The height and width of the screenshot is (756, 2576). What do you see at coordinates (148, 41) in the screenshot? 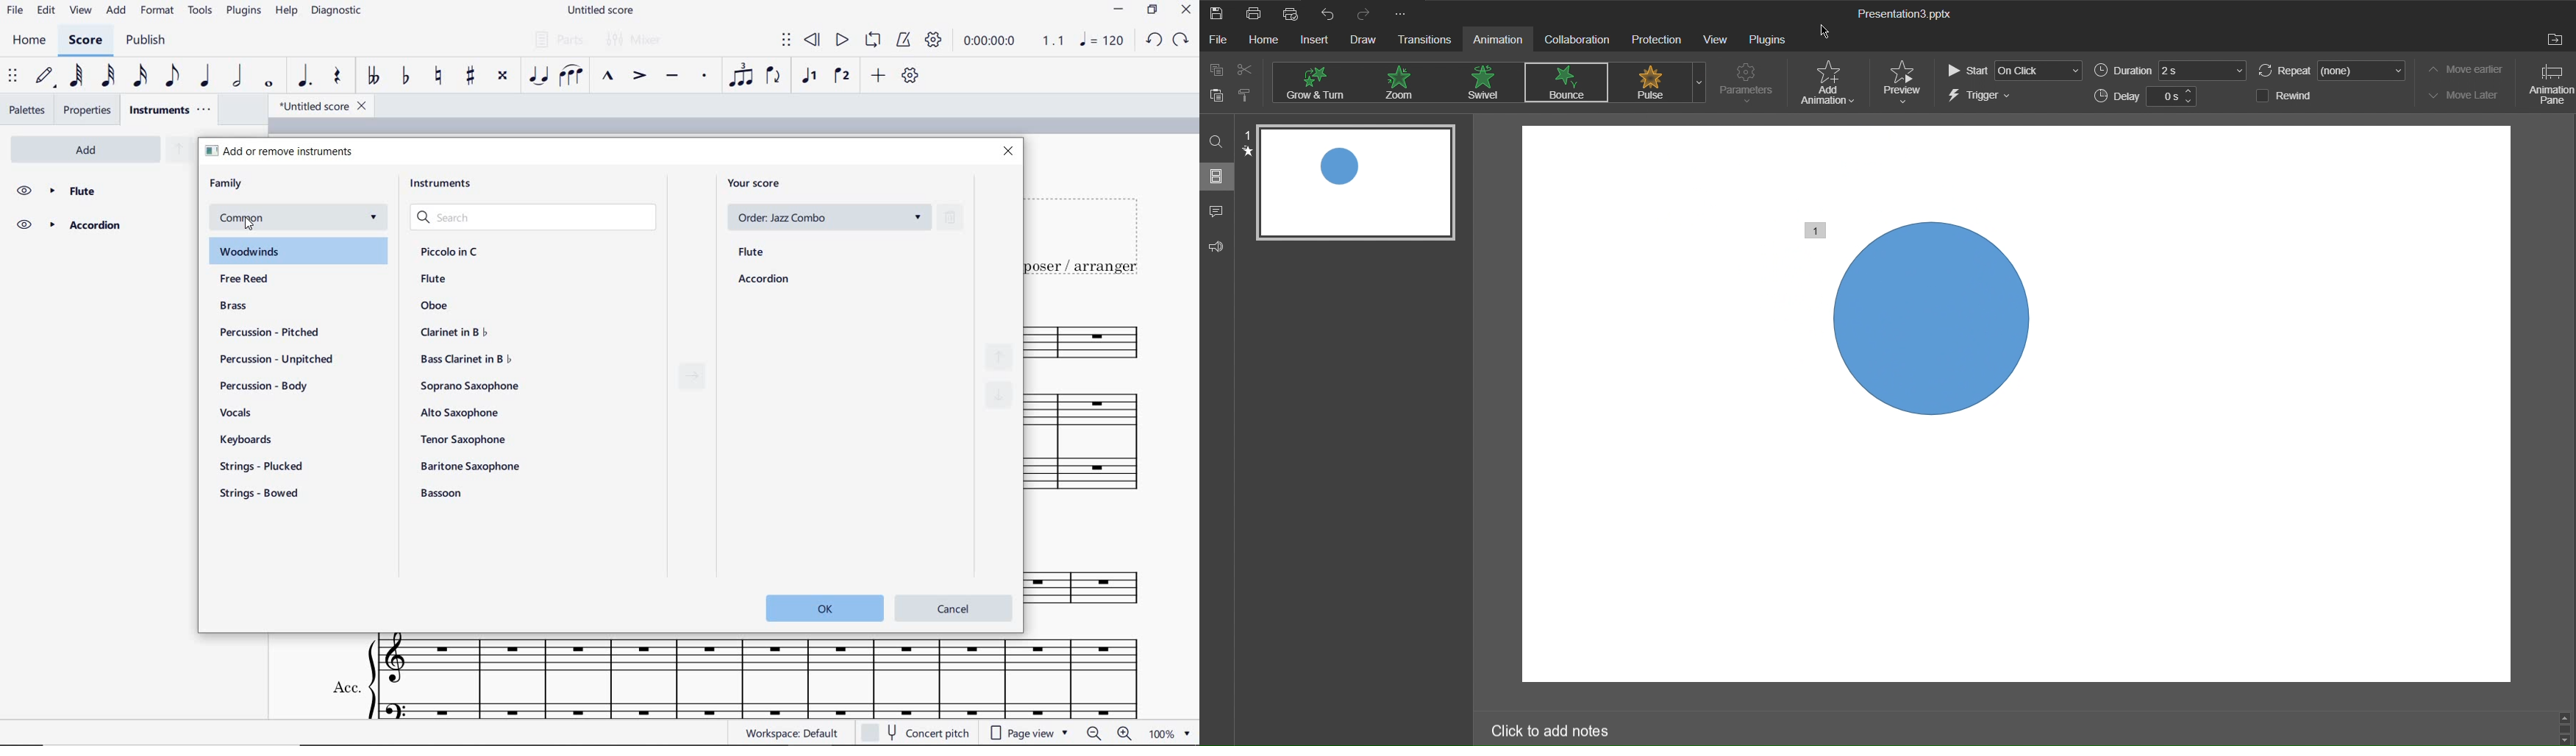
I see `PUBLISH` at bounding box center [148, 41].